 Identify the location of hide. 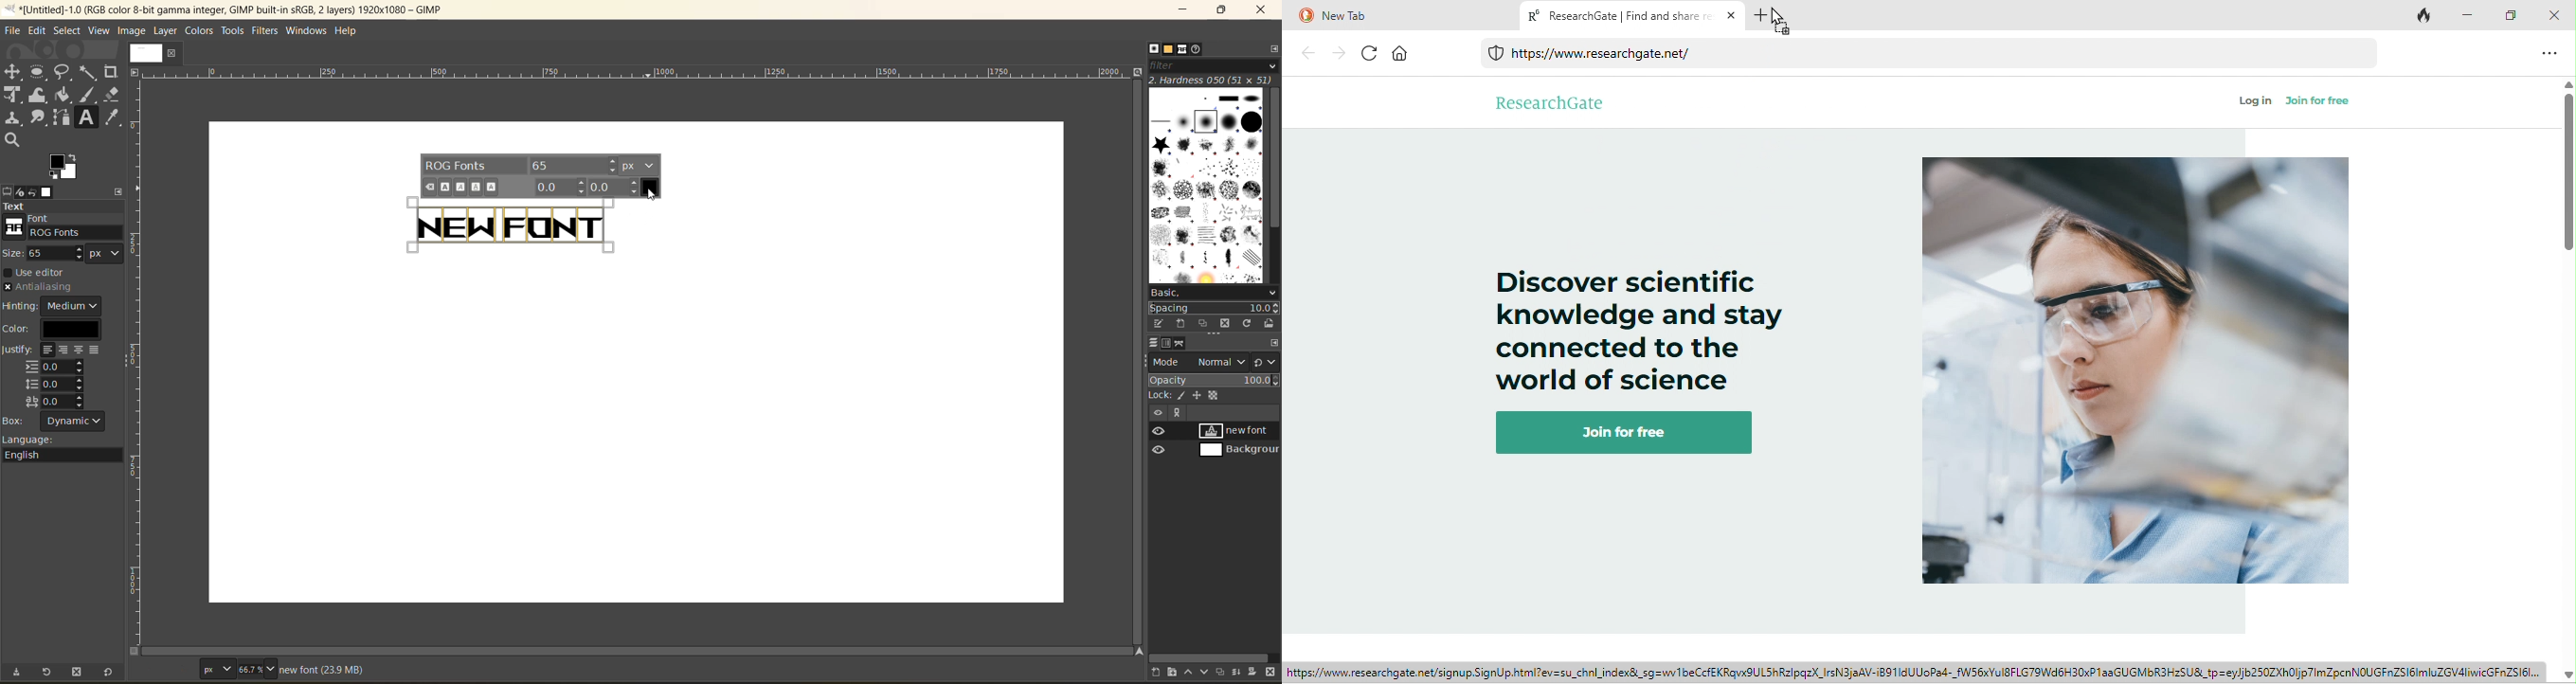
(1158, 413).